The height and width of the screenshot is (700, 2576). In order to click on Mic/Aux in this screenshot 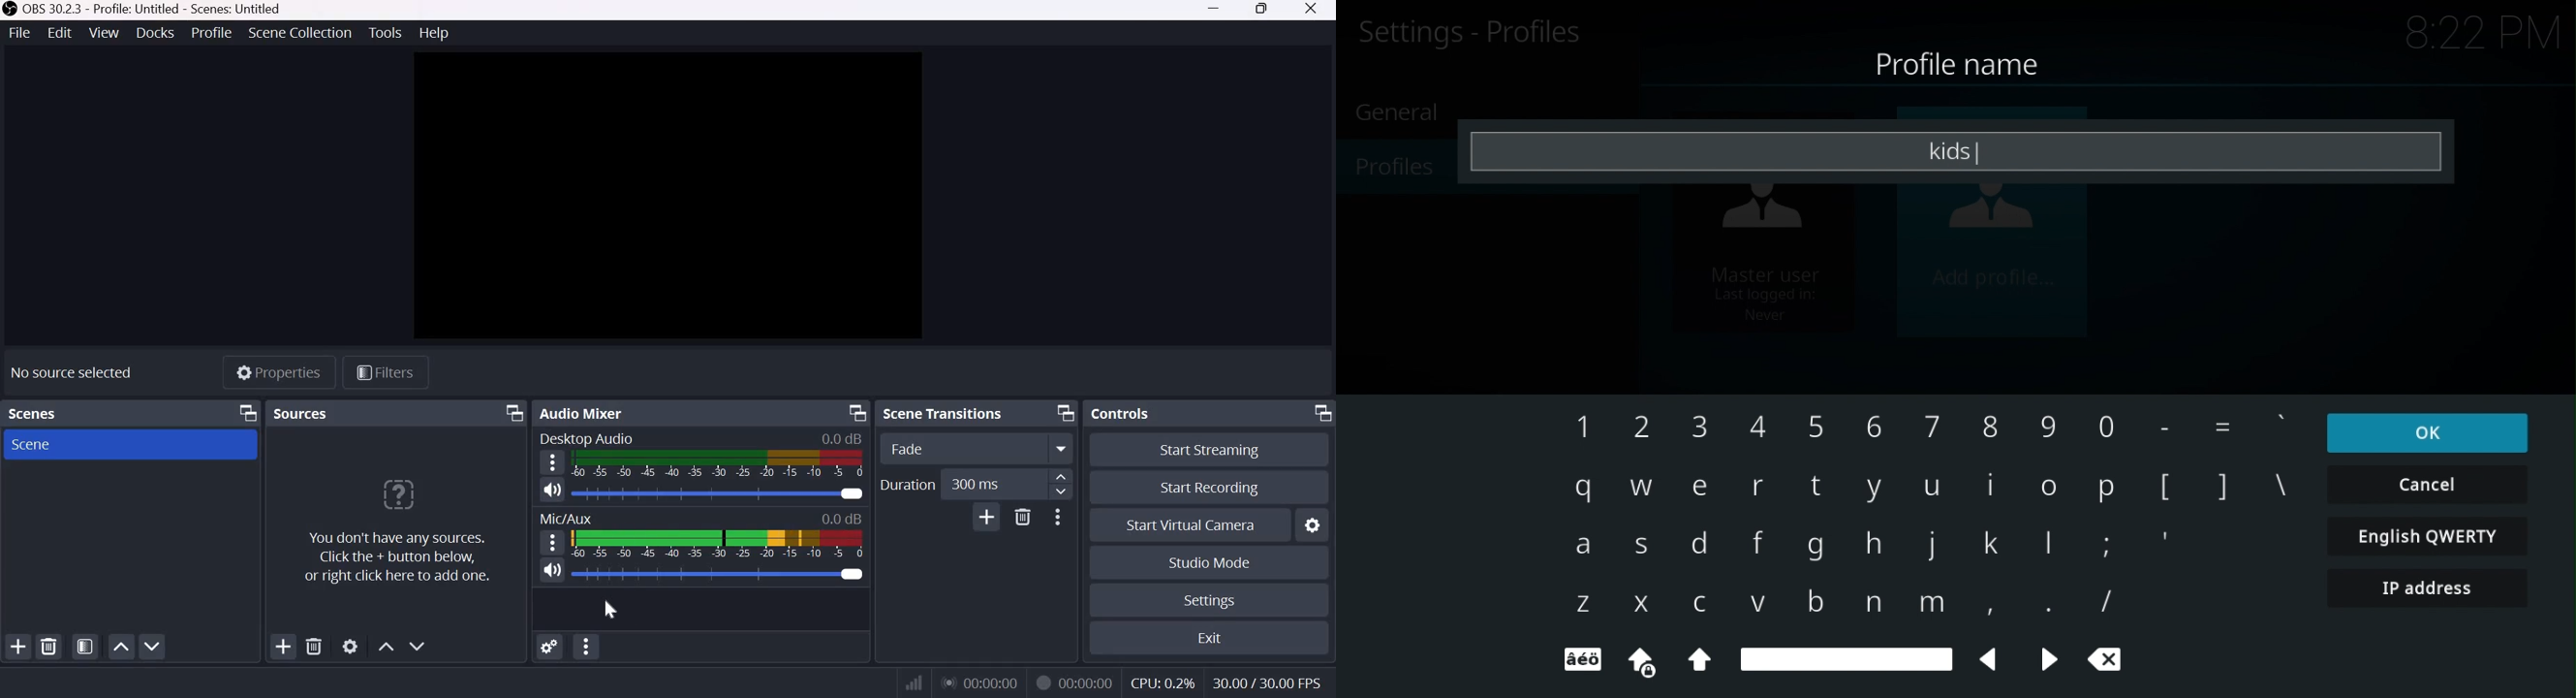, I will do `click(567, 518)`.